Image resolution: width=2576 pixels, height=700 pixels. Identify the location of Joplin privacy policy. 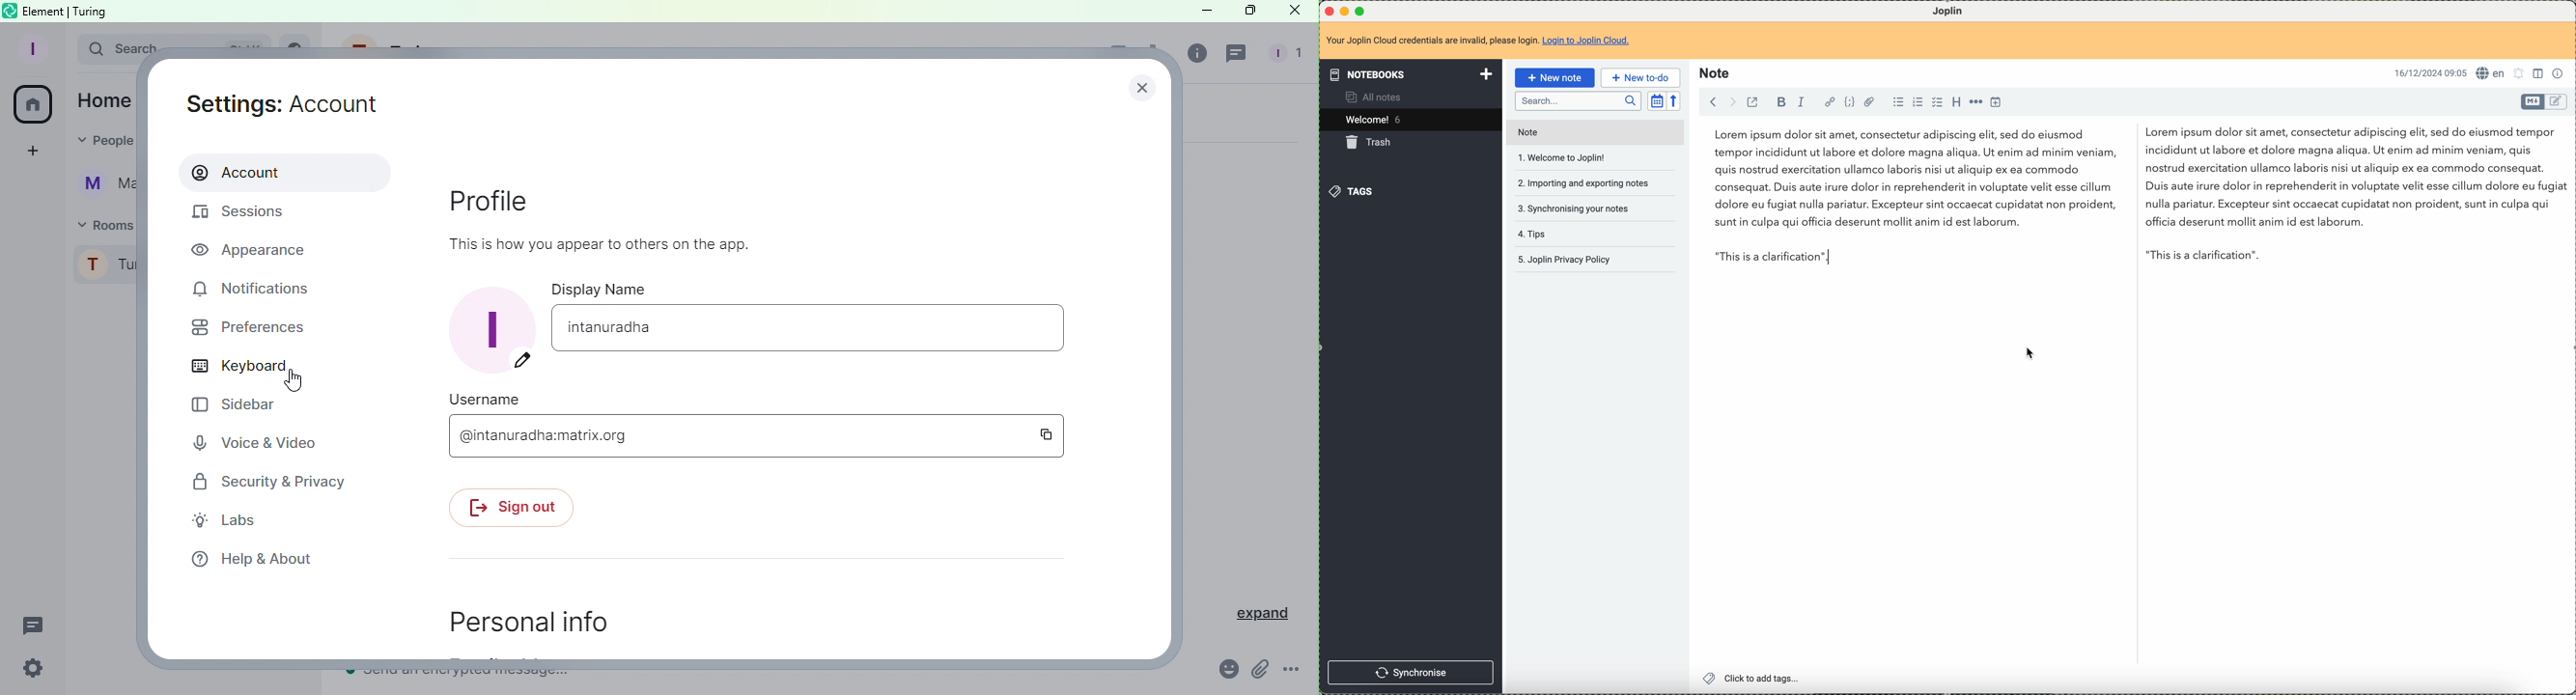
(1565, 258).